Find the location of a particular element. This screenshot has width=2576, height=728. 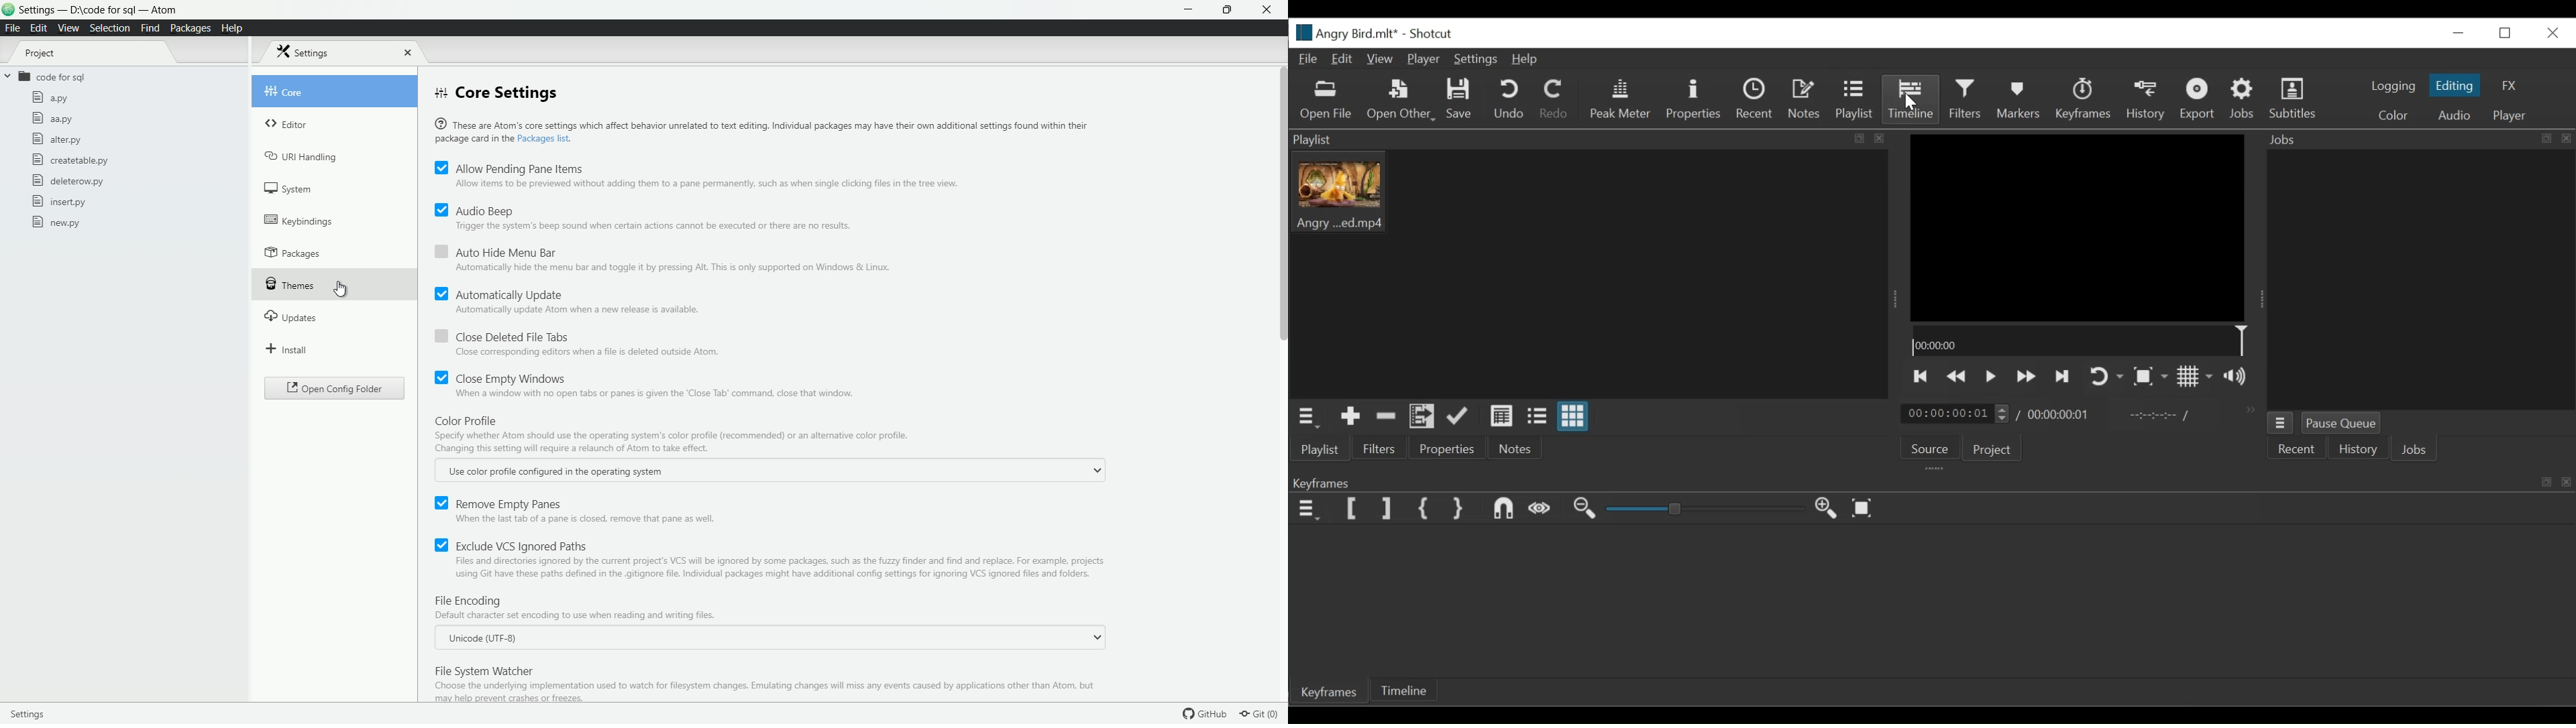

Source is located at coordinates (1927, 446).